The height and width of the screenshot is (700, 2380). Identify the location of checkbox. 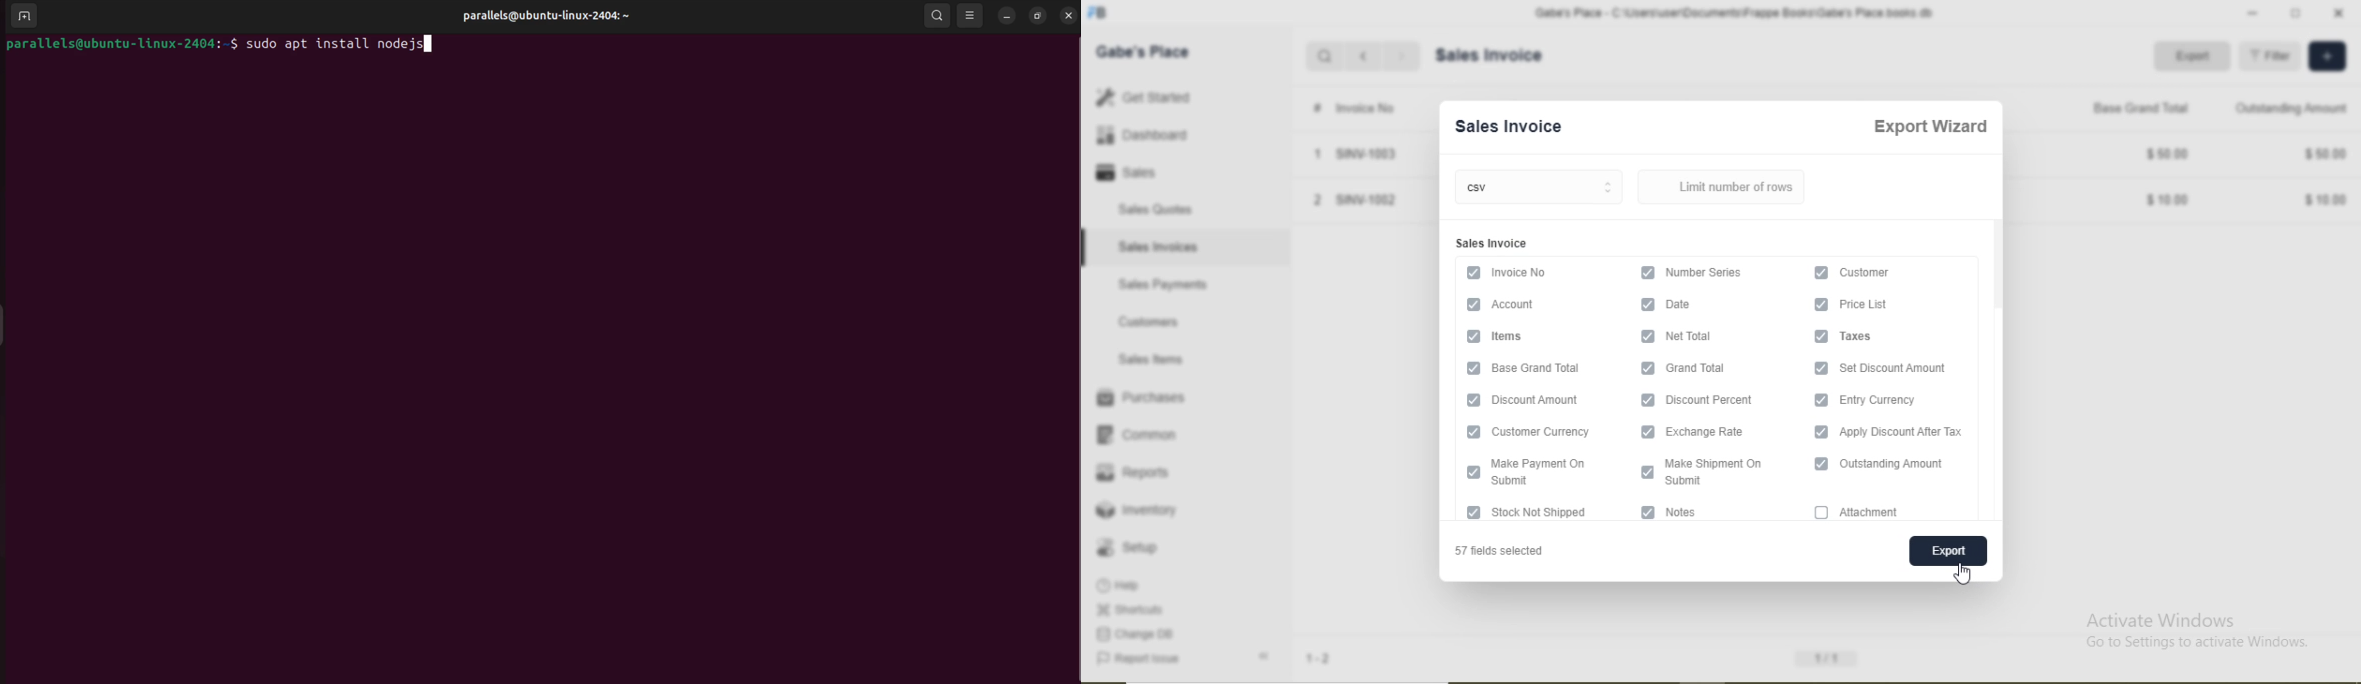
(1820, 336).